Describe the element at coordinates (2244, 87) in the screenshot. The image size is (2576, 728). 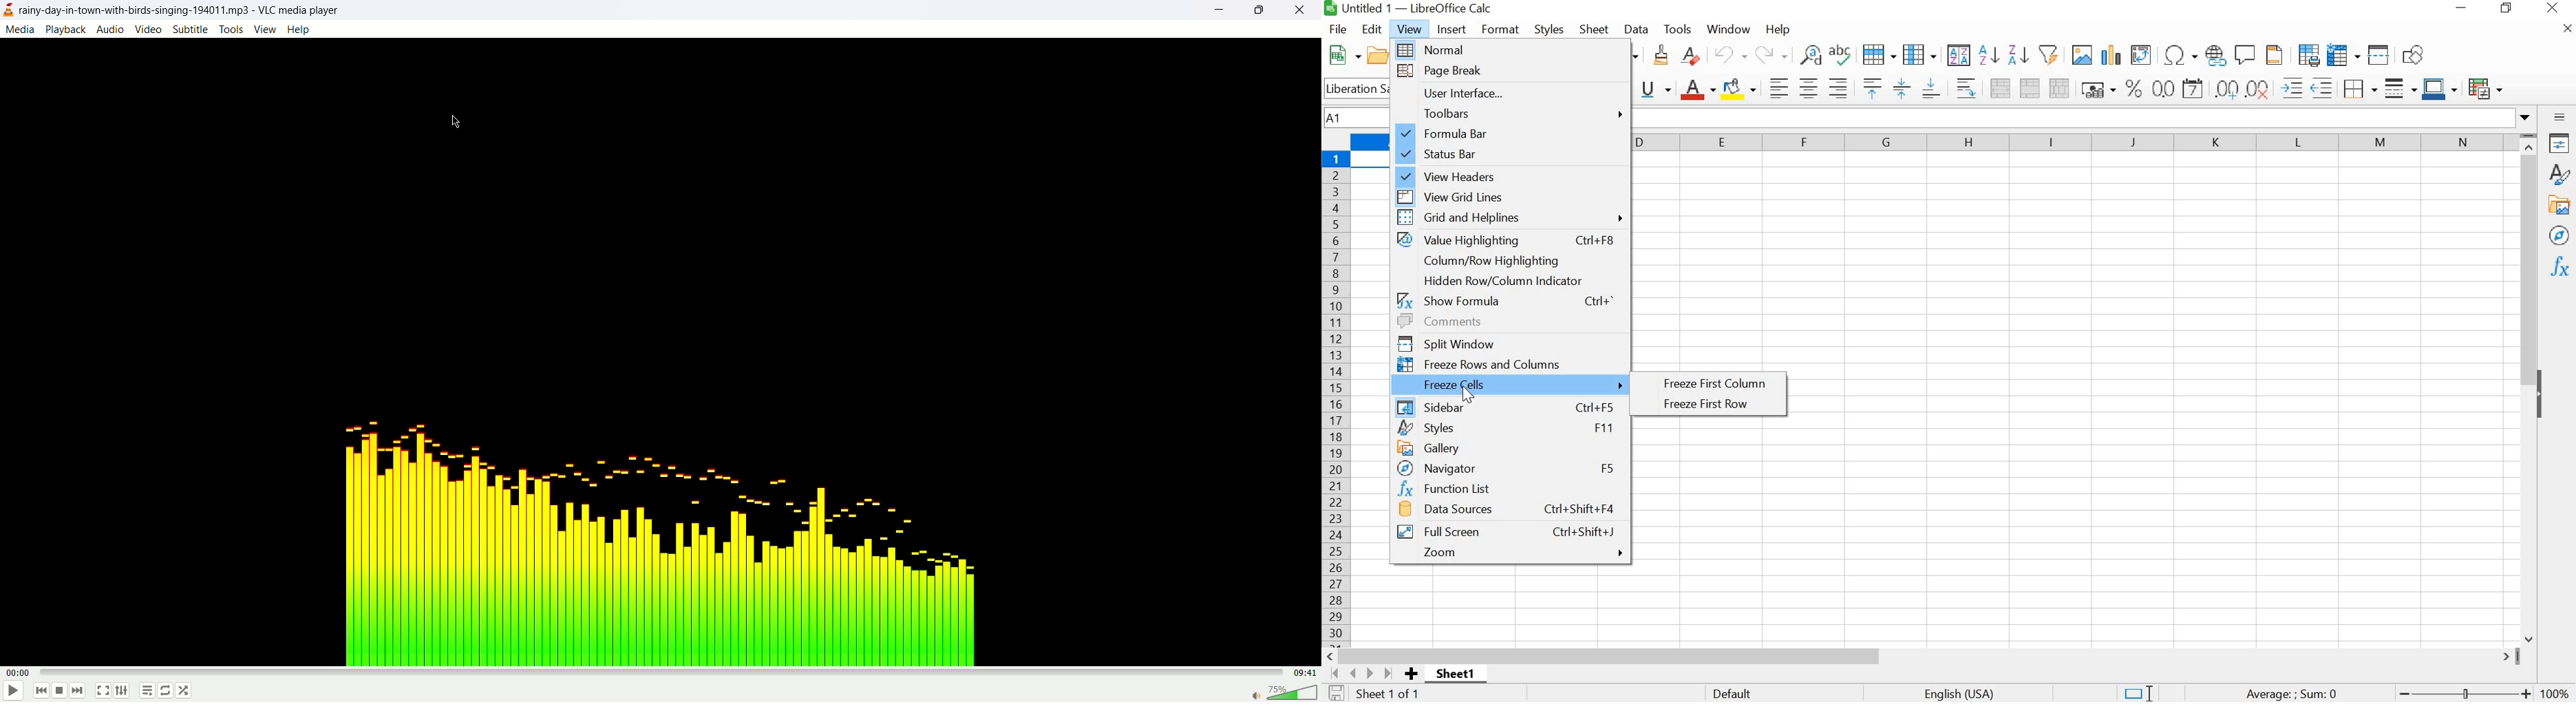
I see `ADD DECIMAL PLACE OR DELETE DECIMAL PLACE` at that location.